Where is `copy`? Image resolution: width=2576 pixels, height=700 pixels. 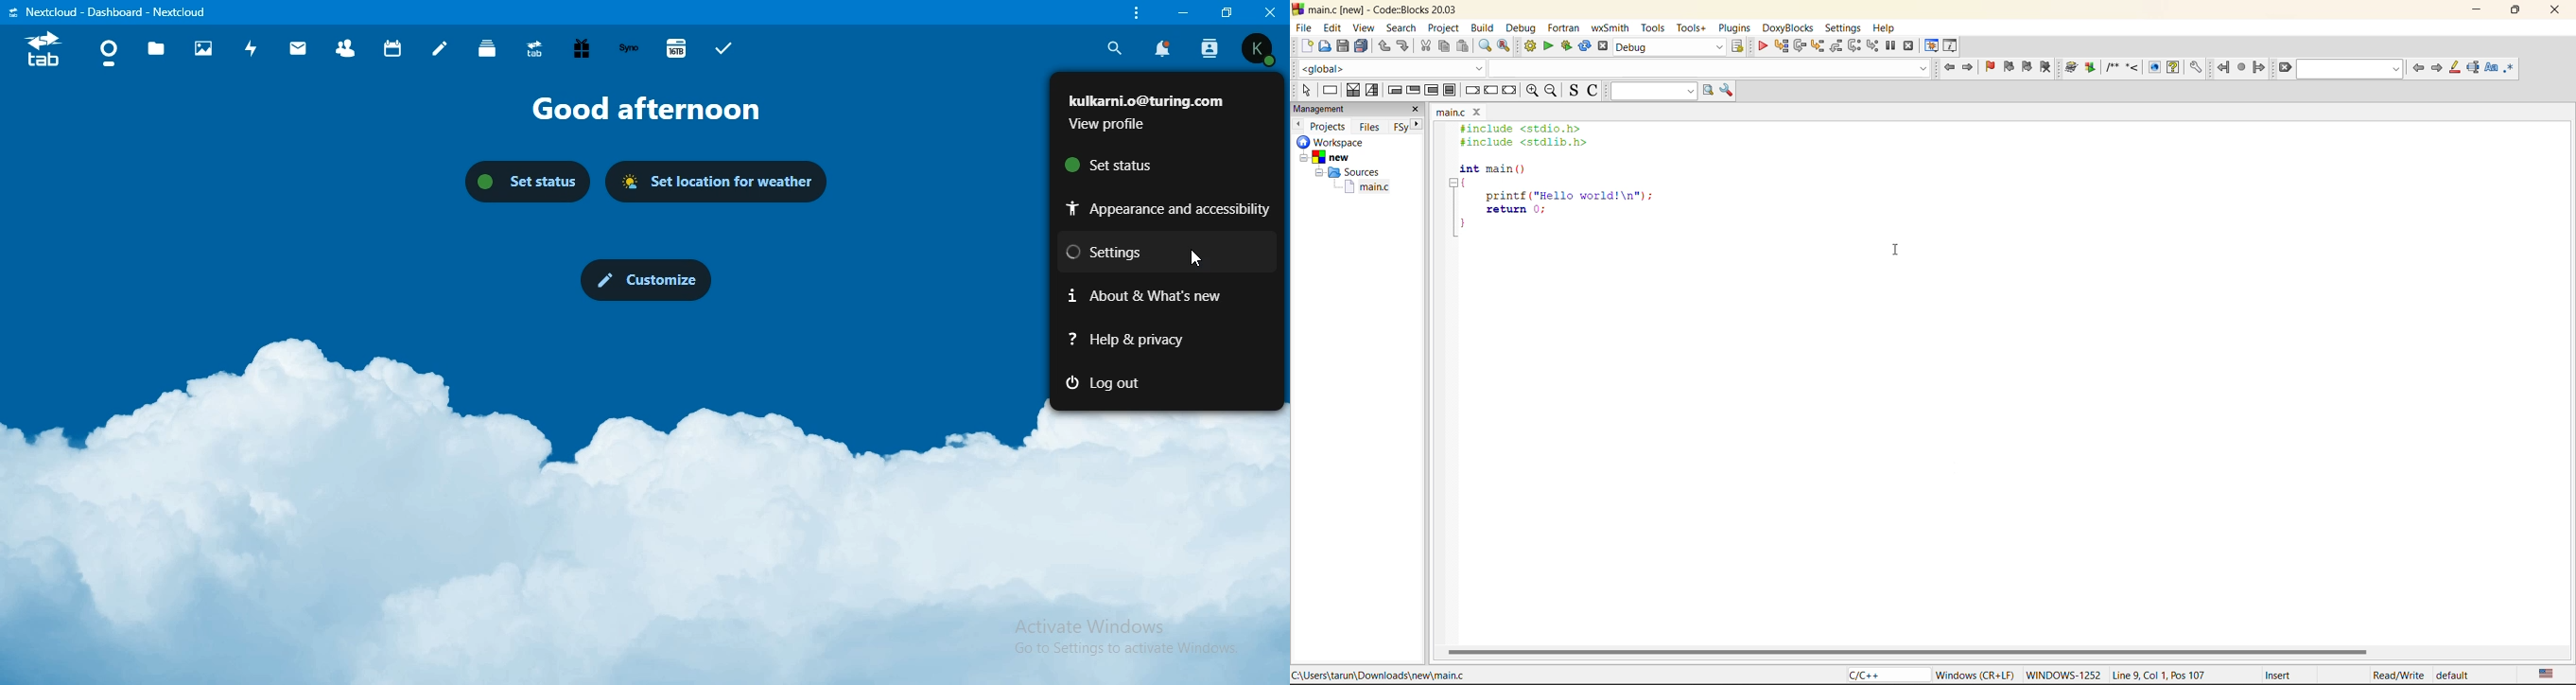 copy is located at coordinates (1445, 46).